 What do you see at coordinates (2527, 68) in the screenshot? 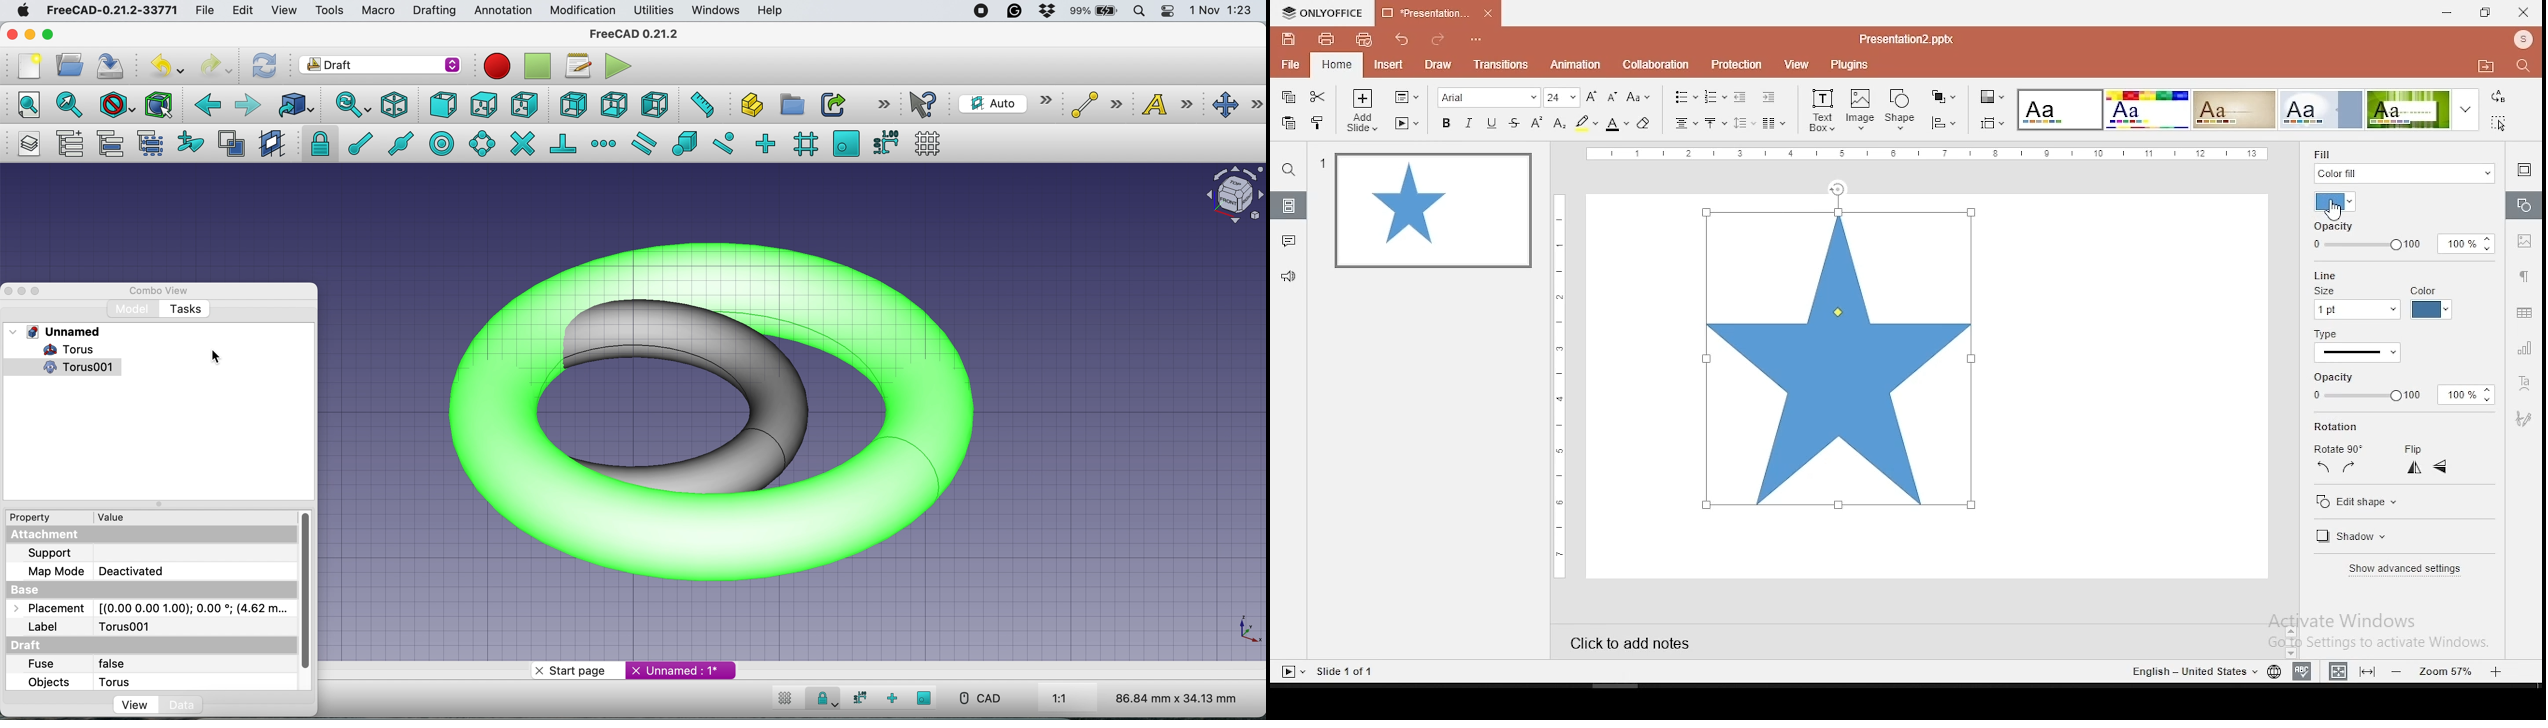
I see `find` at bounding box center [2527, 68].